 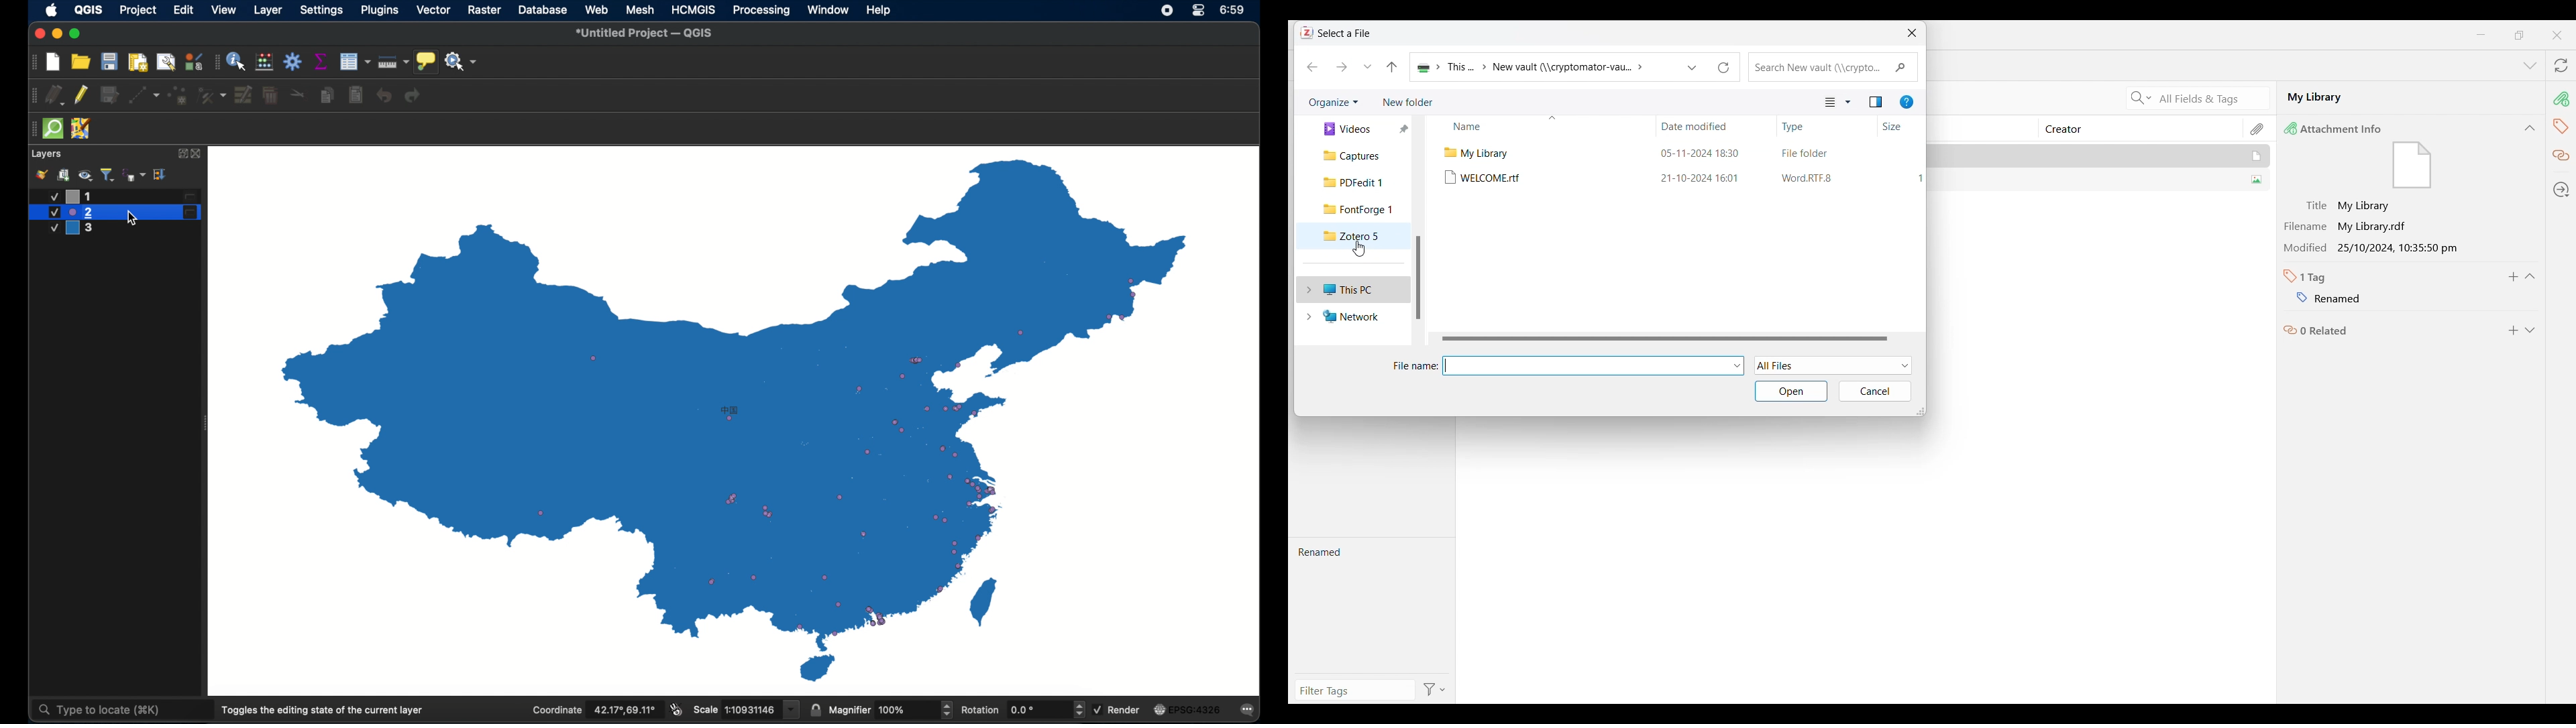 What do you see at coordinates (217, 61) in the screenshot?
I see `drag handle` at bounding box center [217, 61].